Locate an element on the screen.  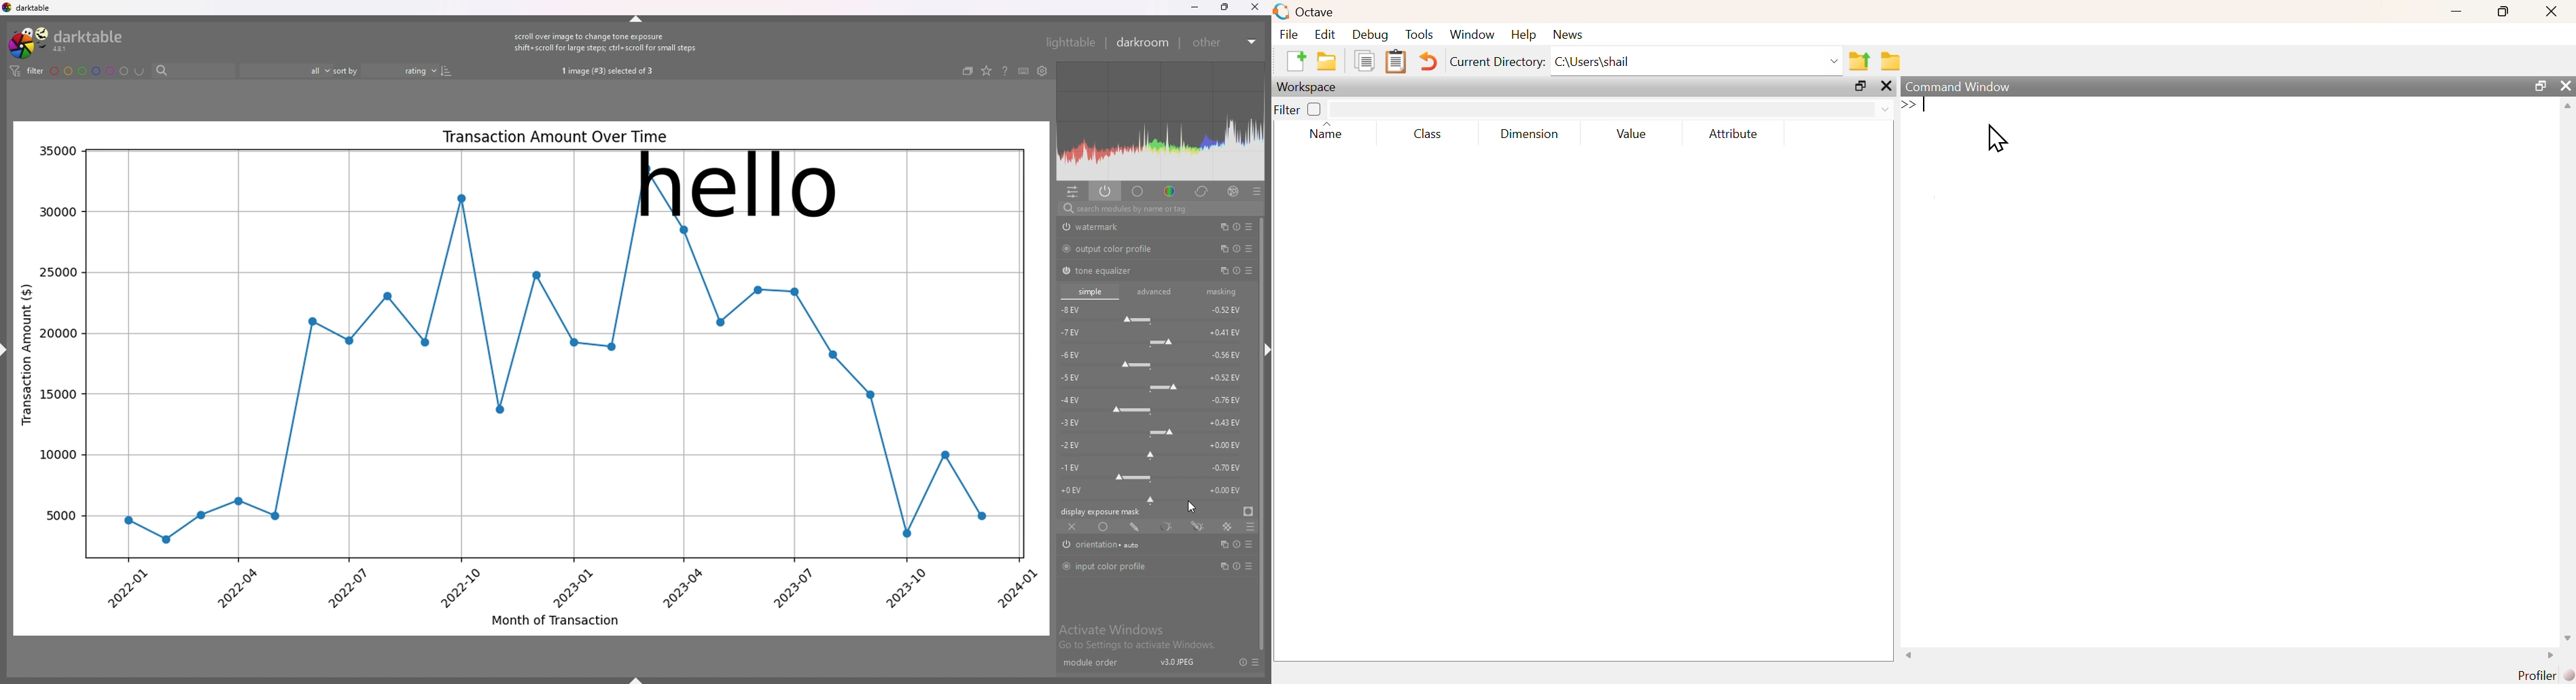
show sidebar is located at coordinates (638, 679).